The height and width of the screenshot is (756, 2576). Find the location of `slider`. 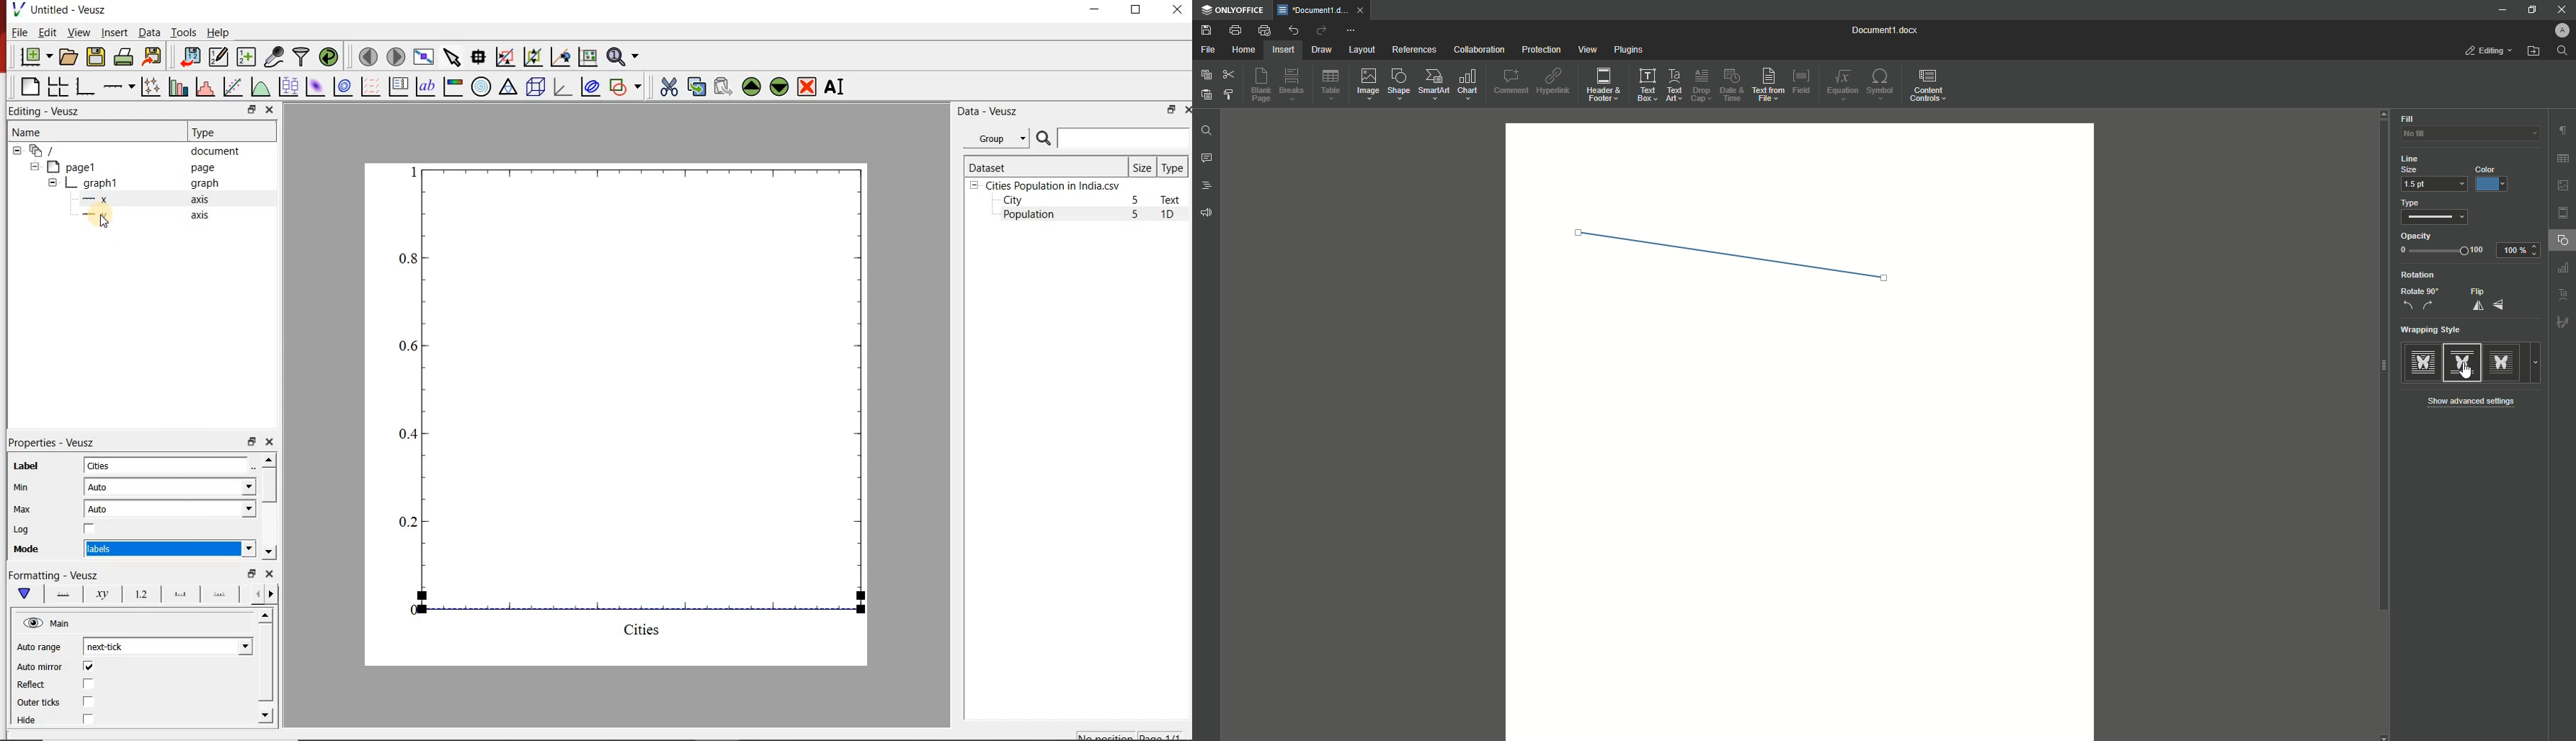

slider is located at coordinates (2370, 370).